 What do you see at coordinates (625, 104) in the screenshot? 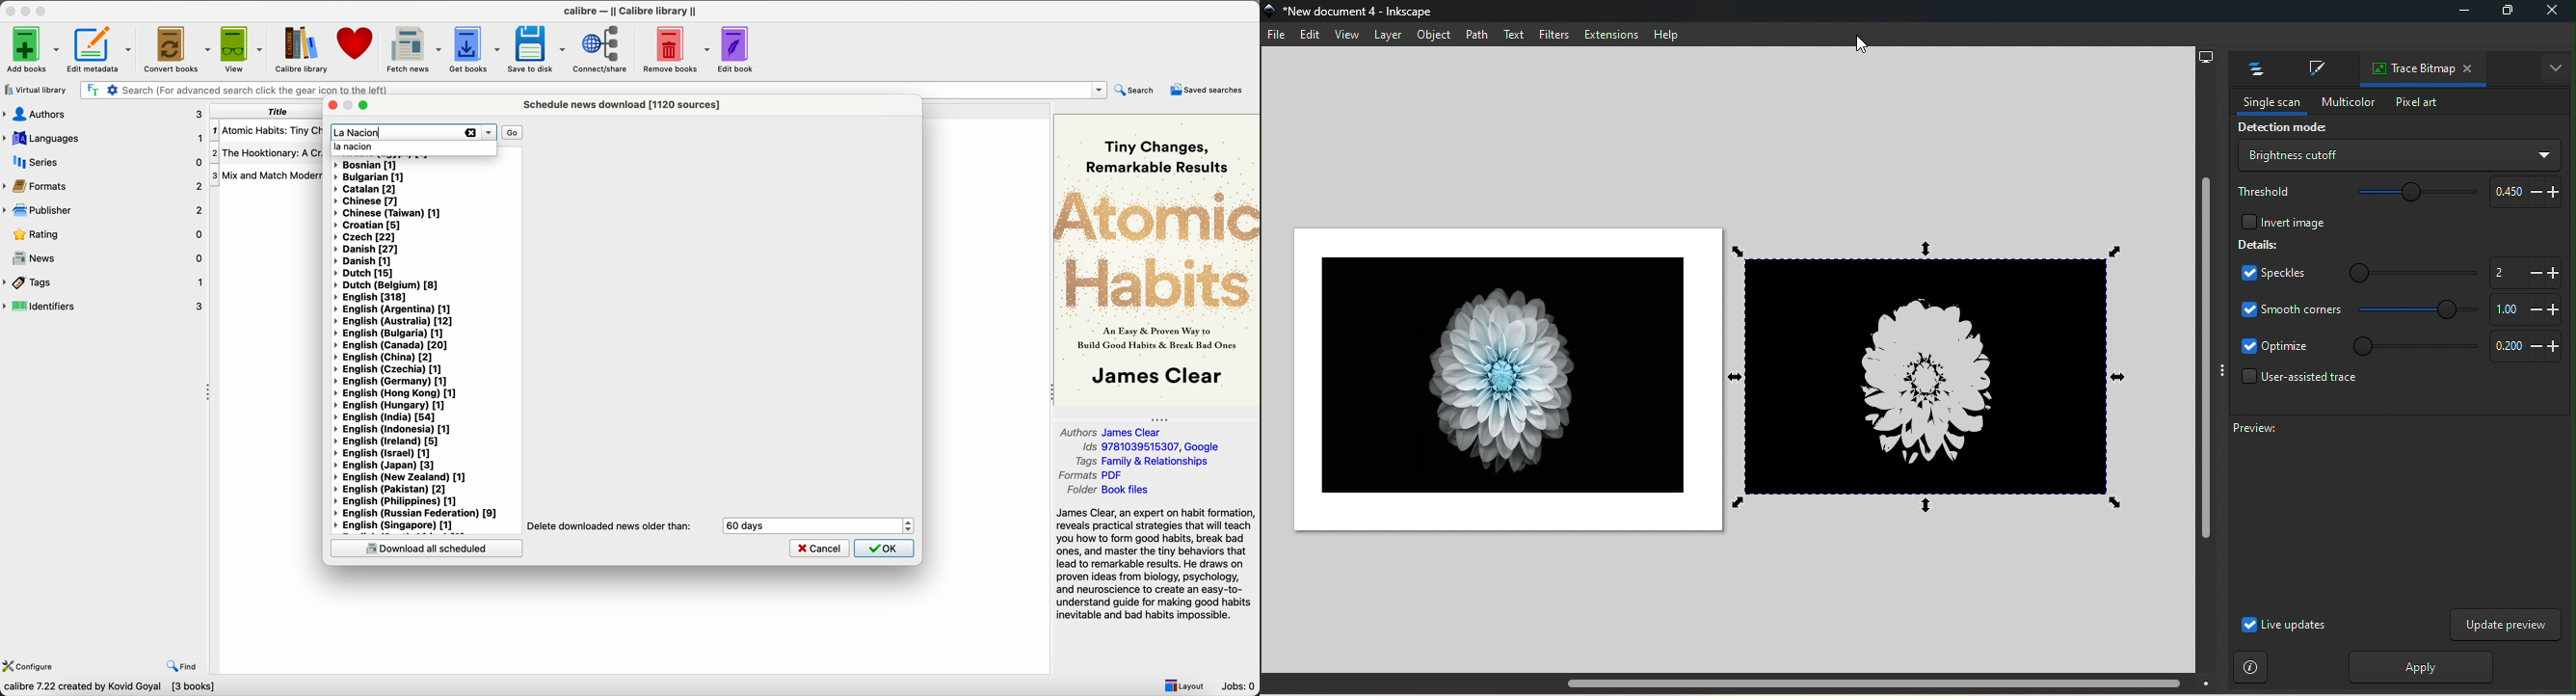
I see `schedule news download [1120 sources]` at bounding box center [625, 104].